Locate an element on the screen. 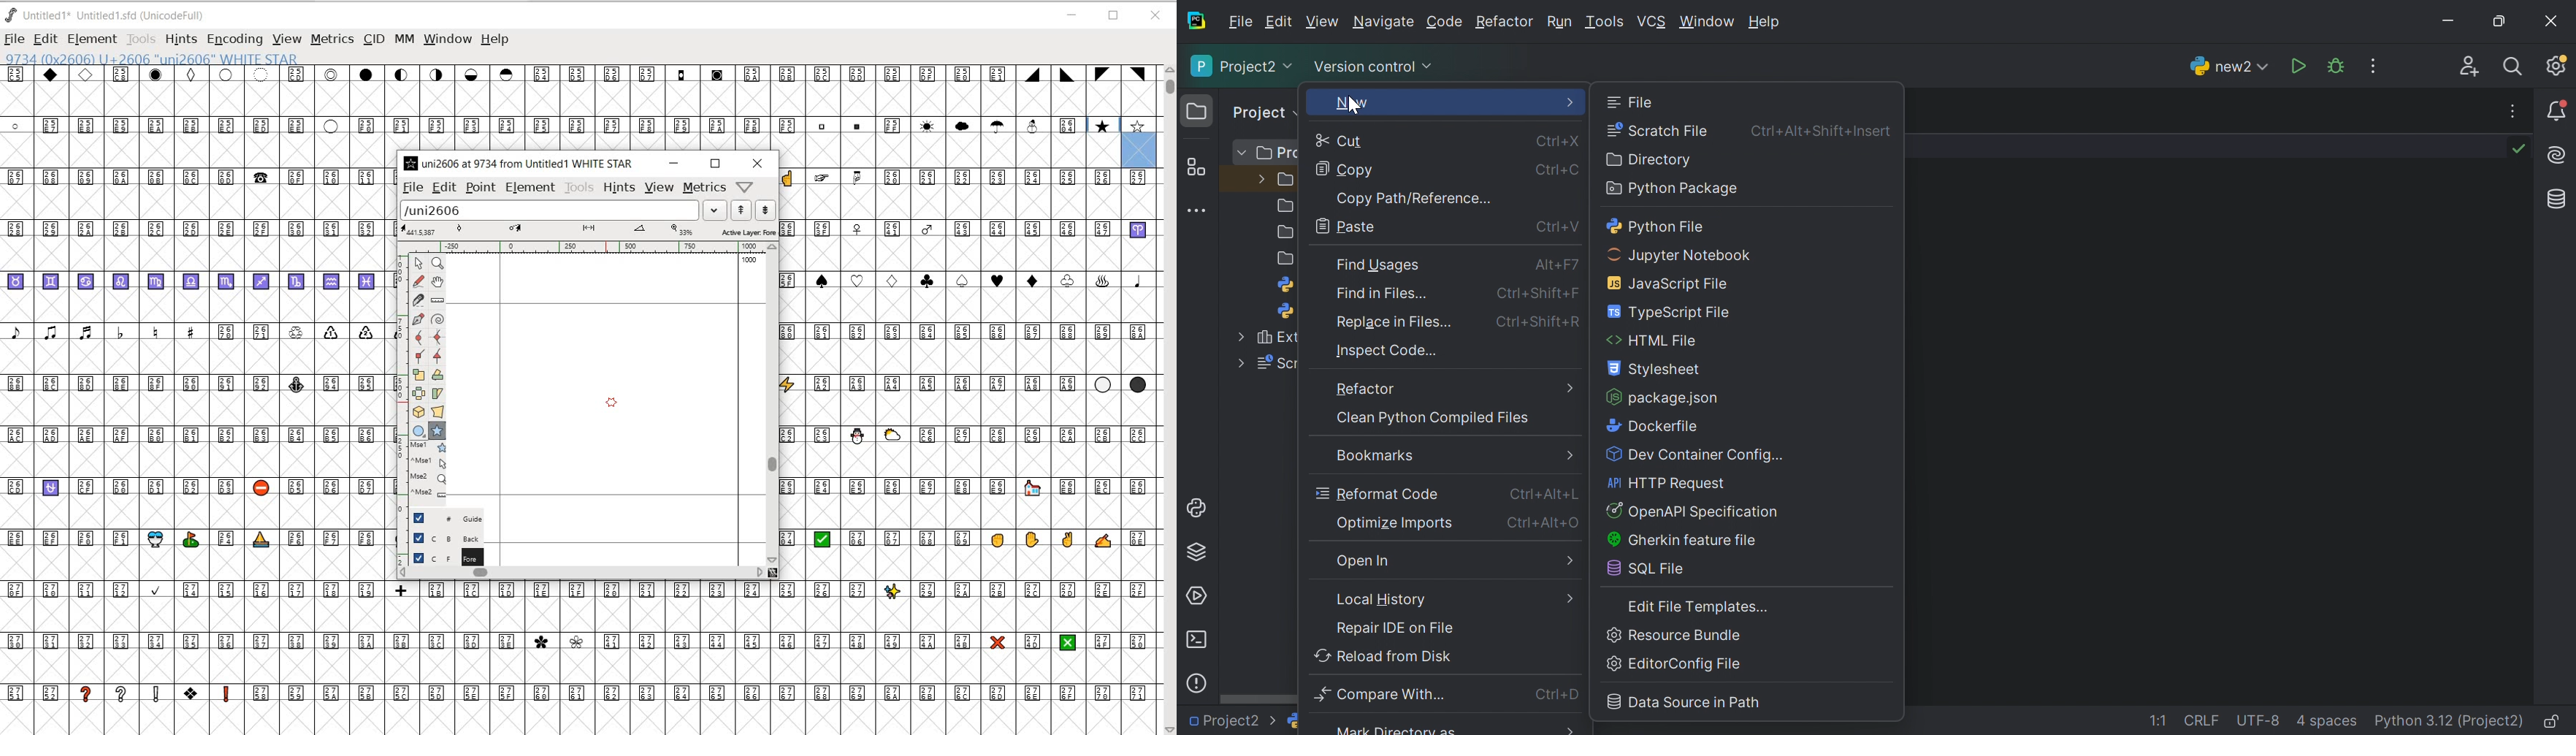 This screenshot has height=756, width=2576. CID is located at coordinates (374, 40).